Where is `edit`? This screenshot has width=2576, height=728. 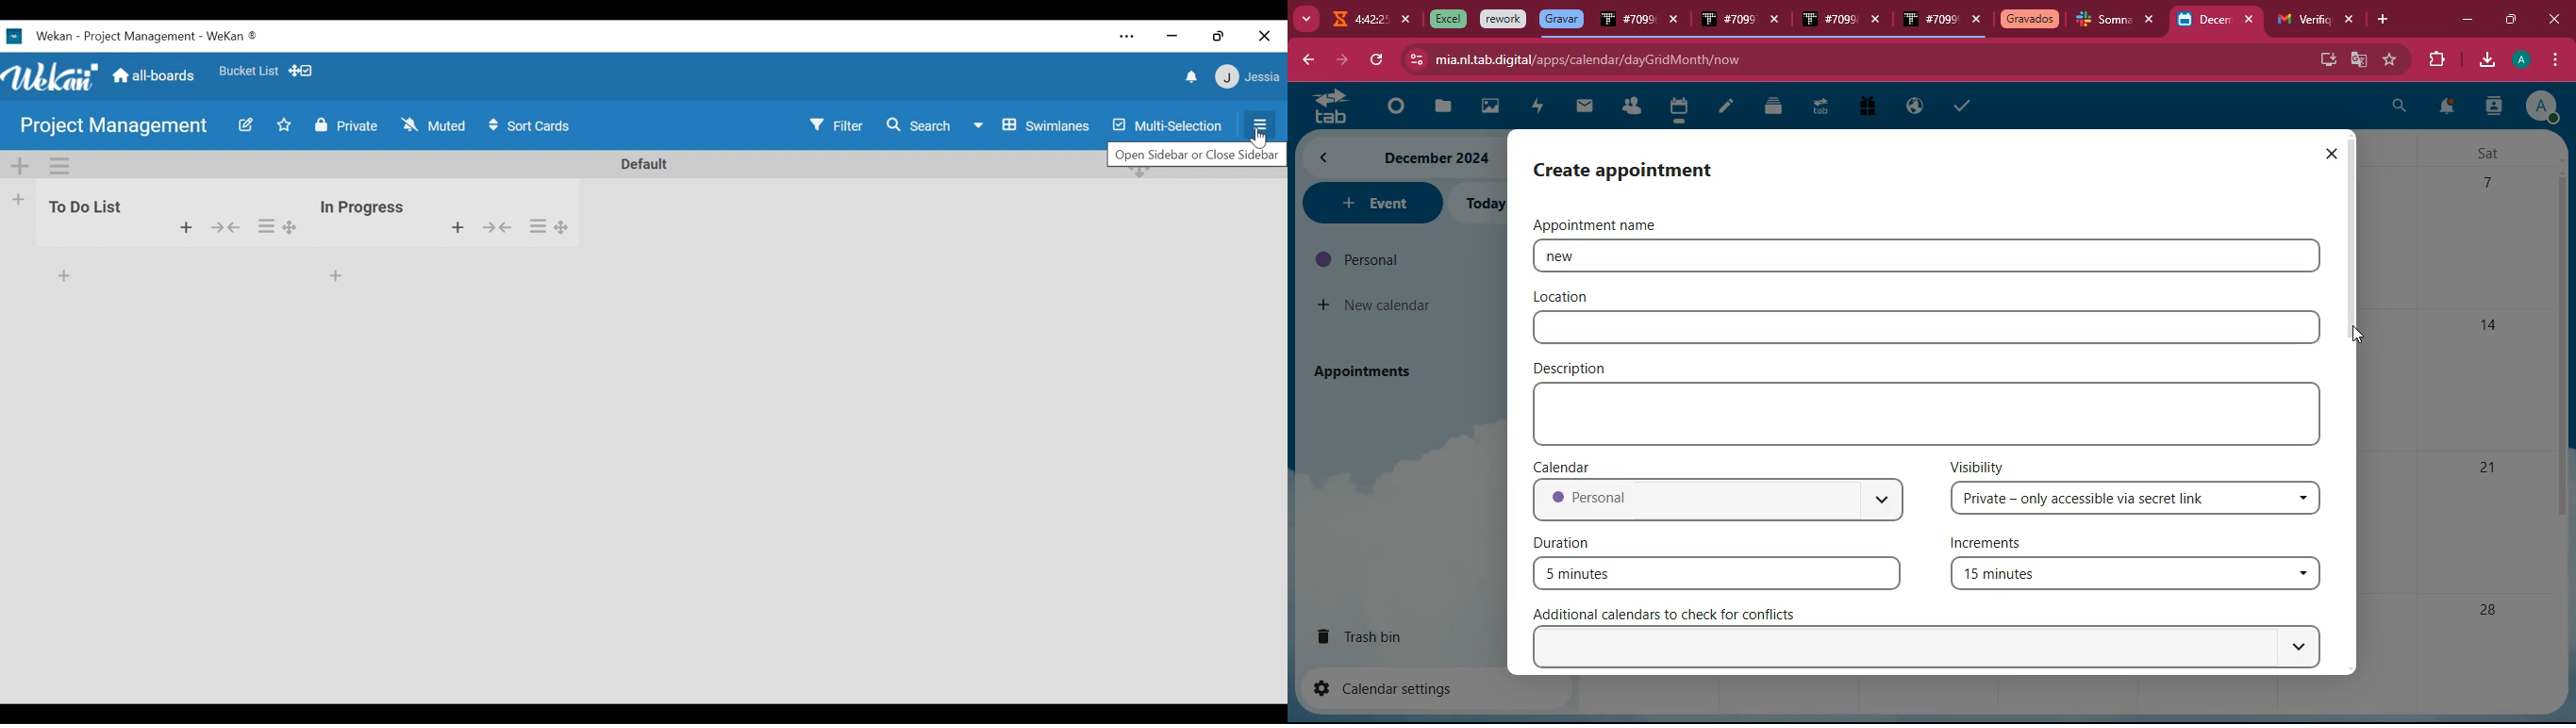
edit is located at coordinates (1726, 108).